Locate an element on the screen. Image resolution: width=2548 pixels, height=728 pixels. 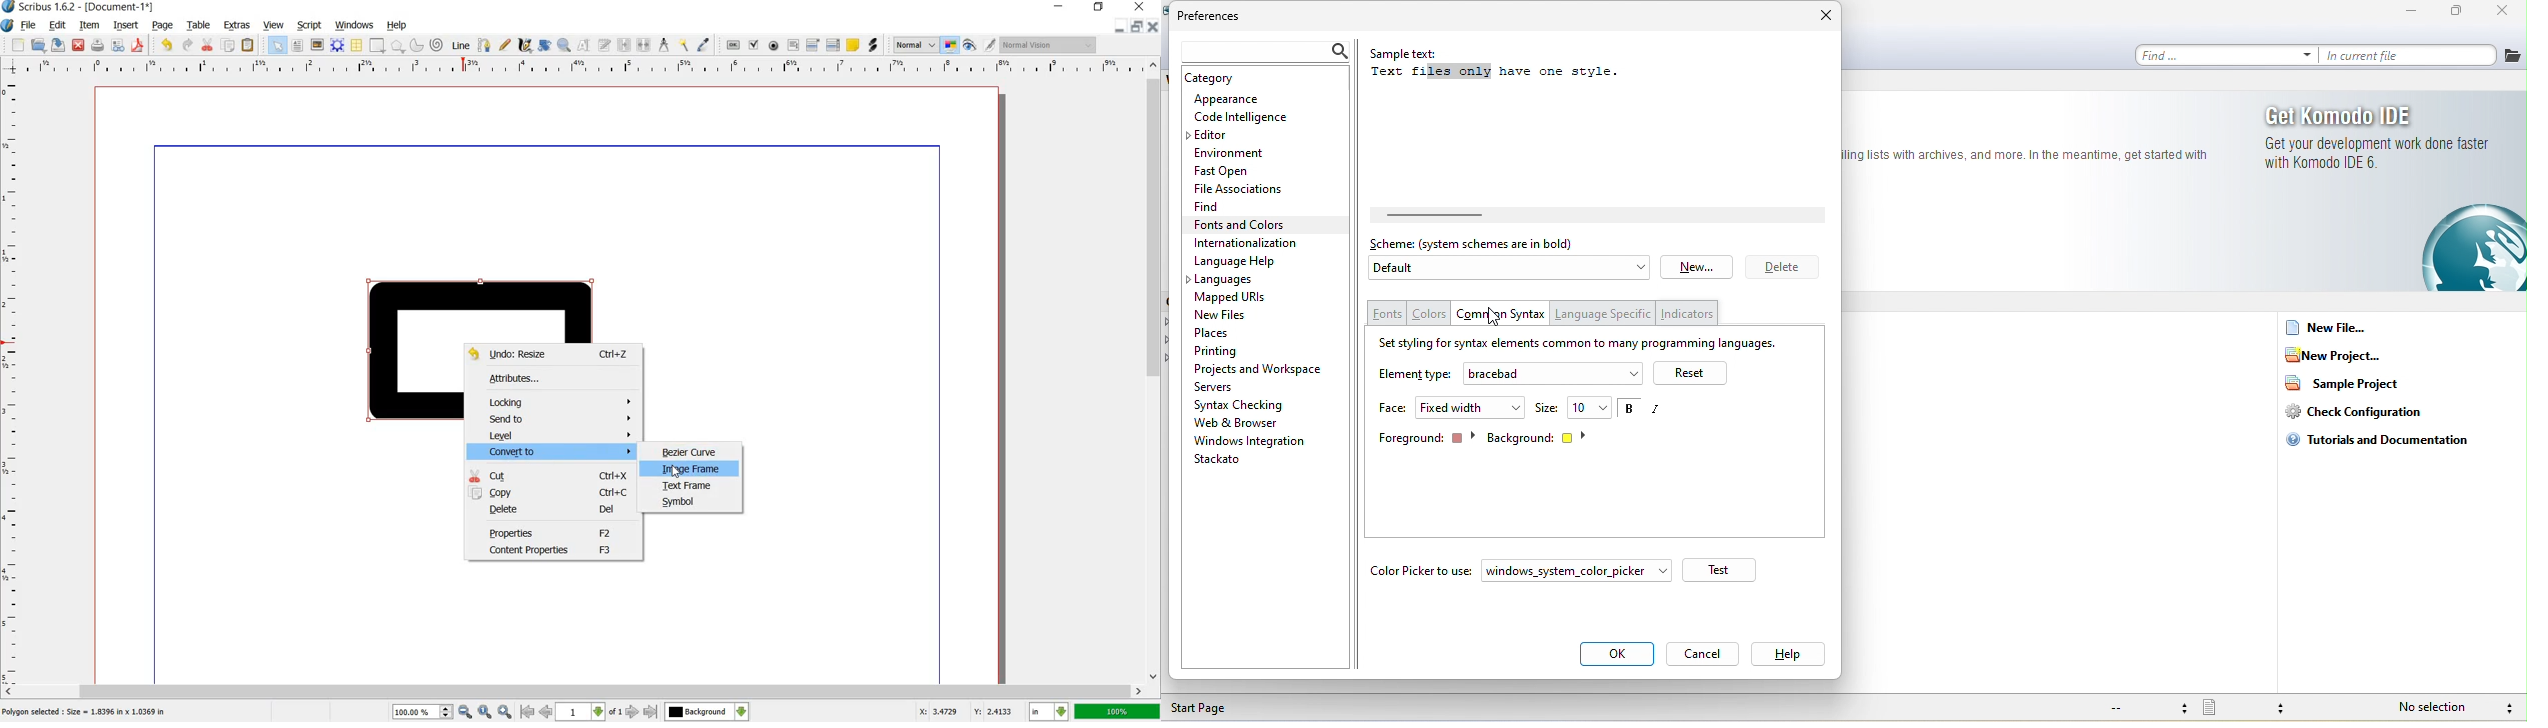
link text frames is located at coordinates (624, 44).